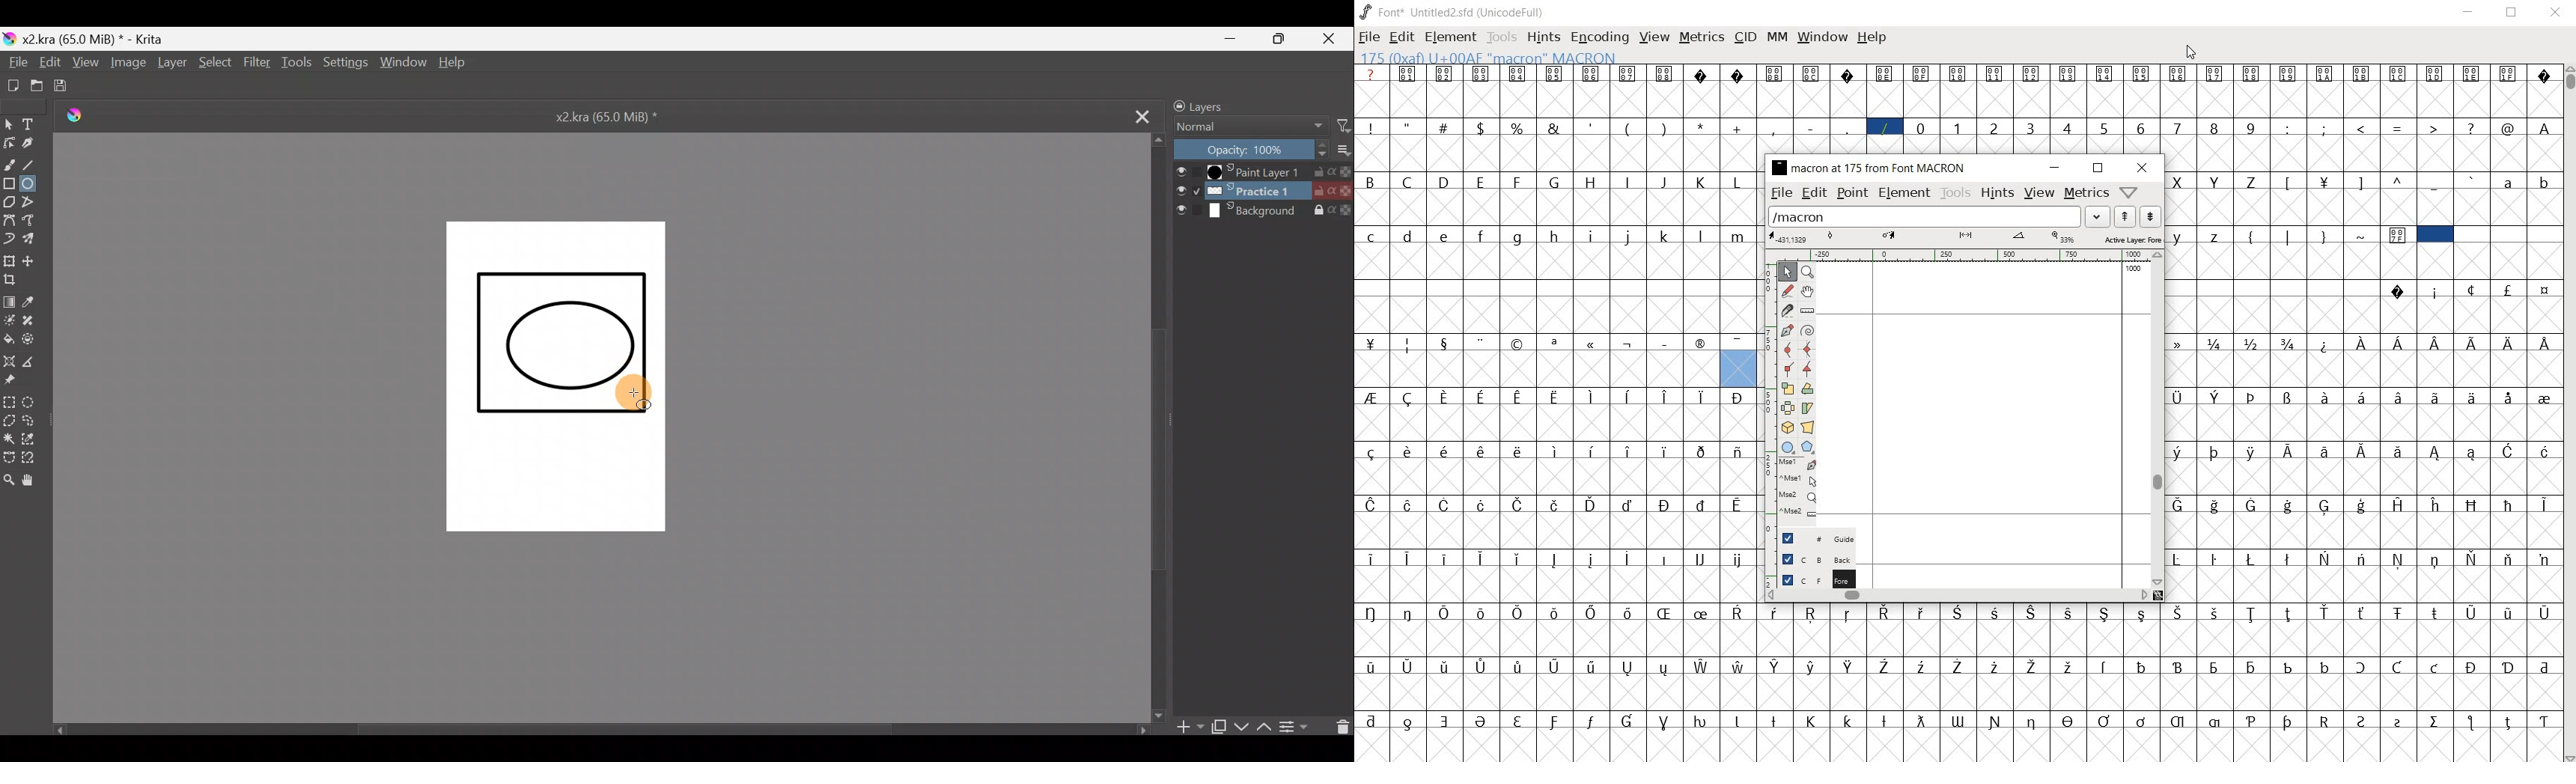  I want to click on load word list, so click(1922, 216).